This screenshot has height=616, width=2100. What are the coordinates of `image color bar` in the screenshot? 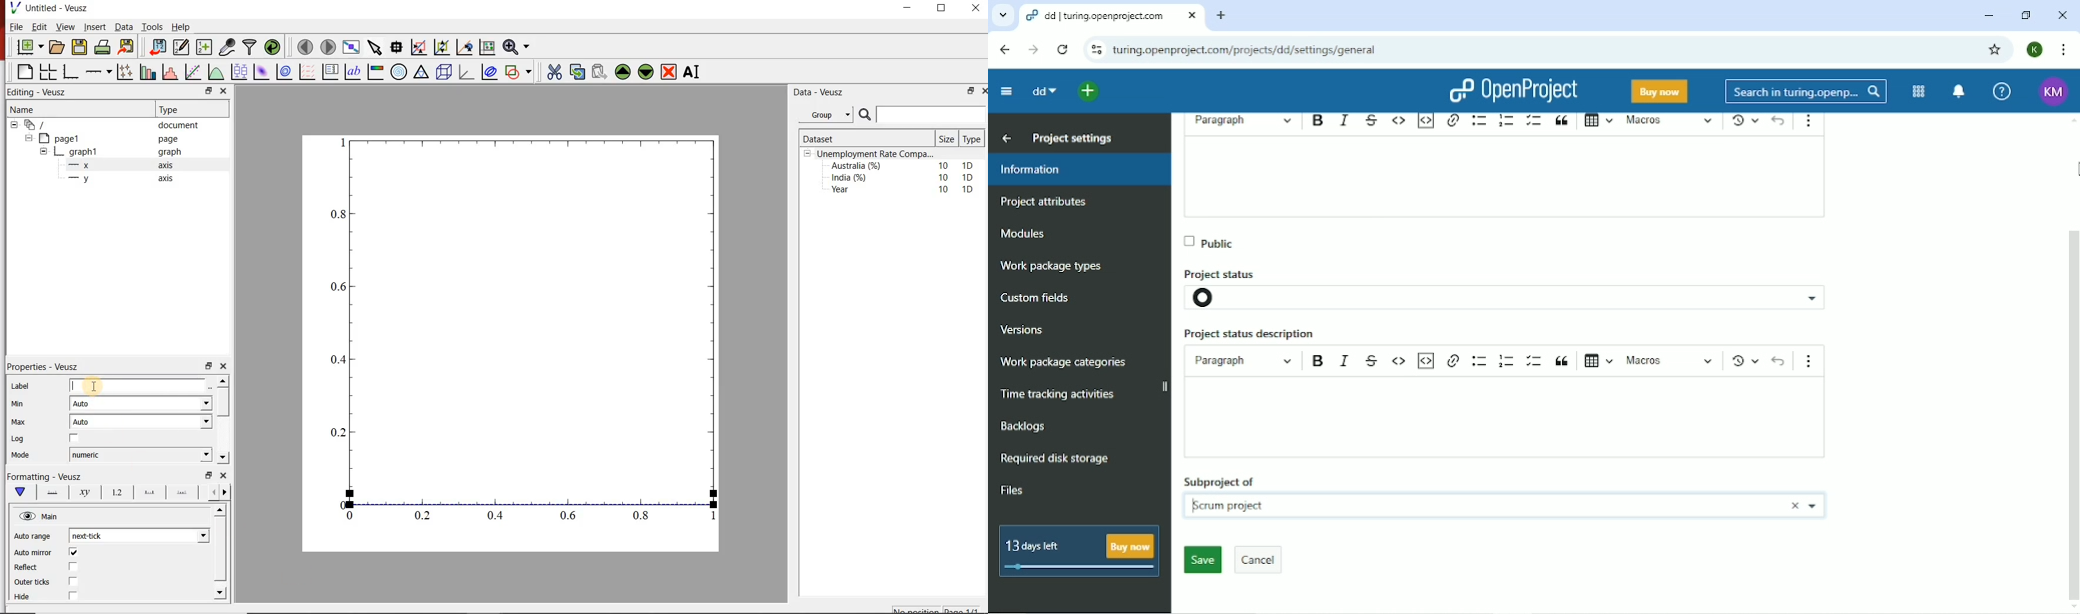 It's located at (375, 72).